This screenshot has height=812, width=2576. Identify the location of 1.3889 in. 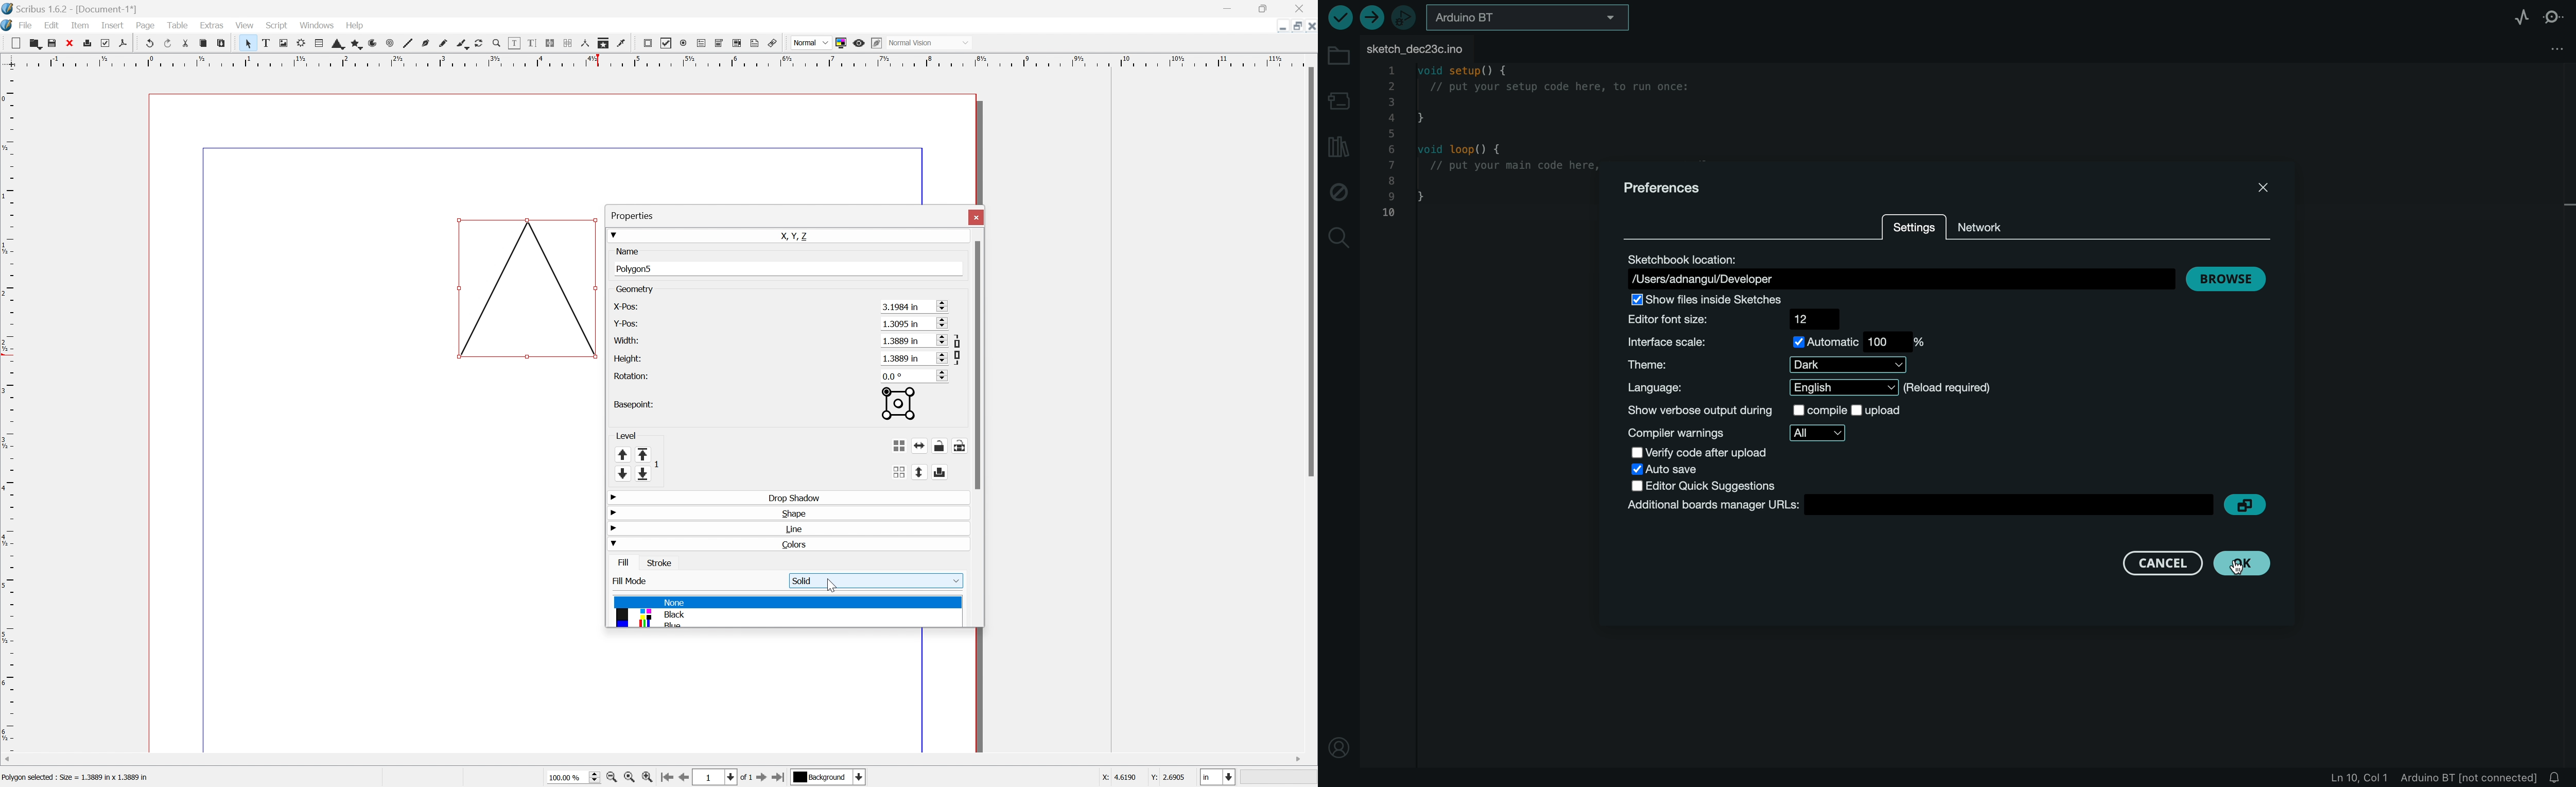
(914, 357).